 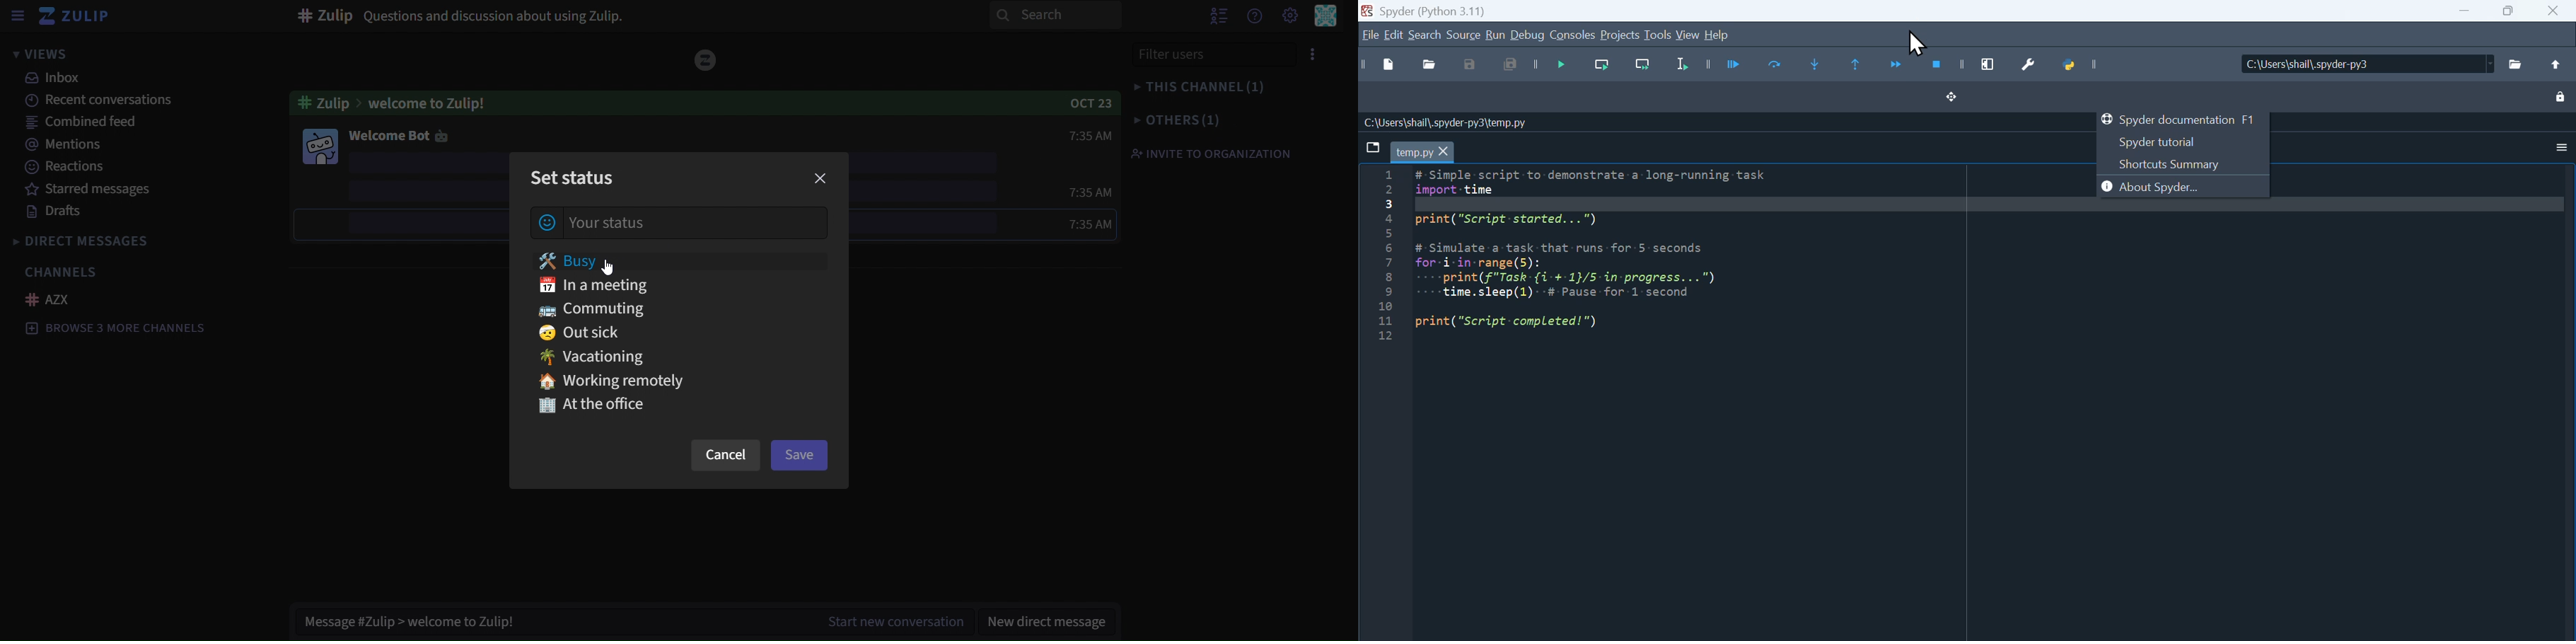 I want to click on Project, so click(x=1620, y=37).